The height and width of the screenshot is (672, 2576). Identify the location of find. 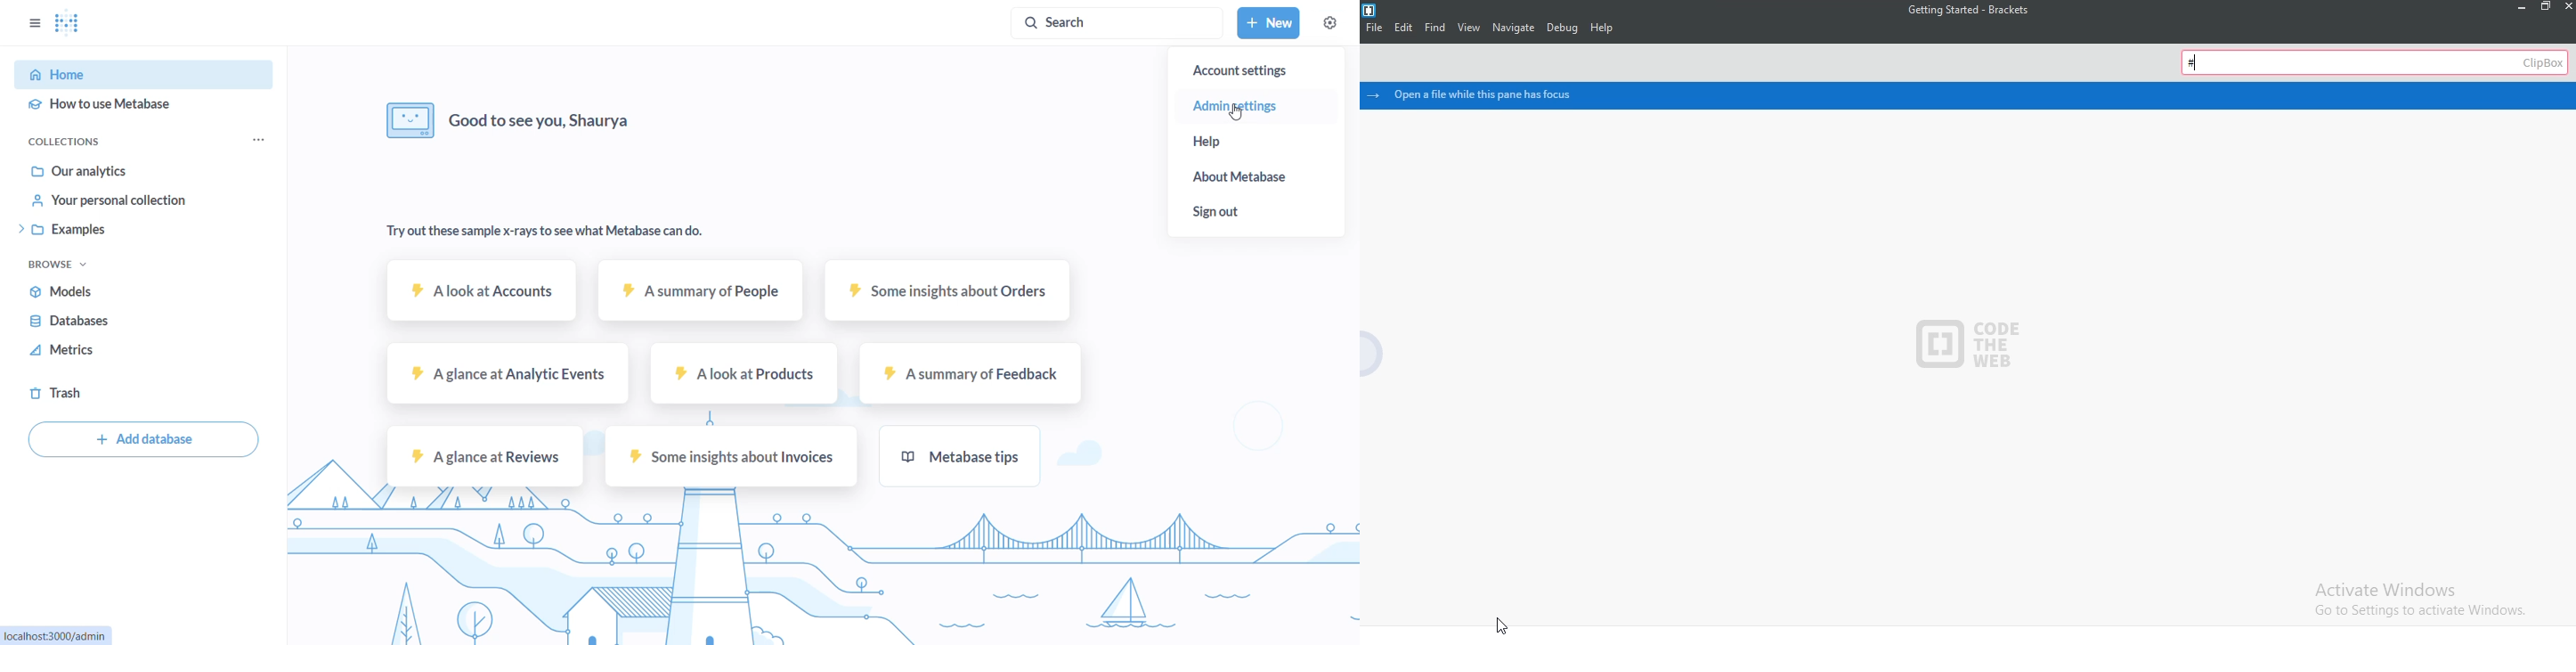
(1434, 27).